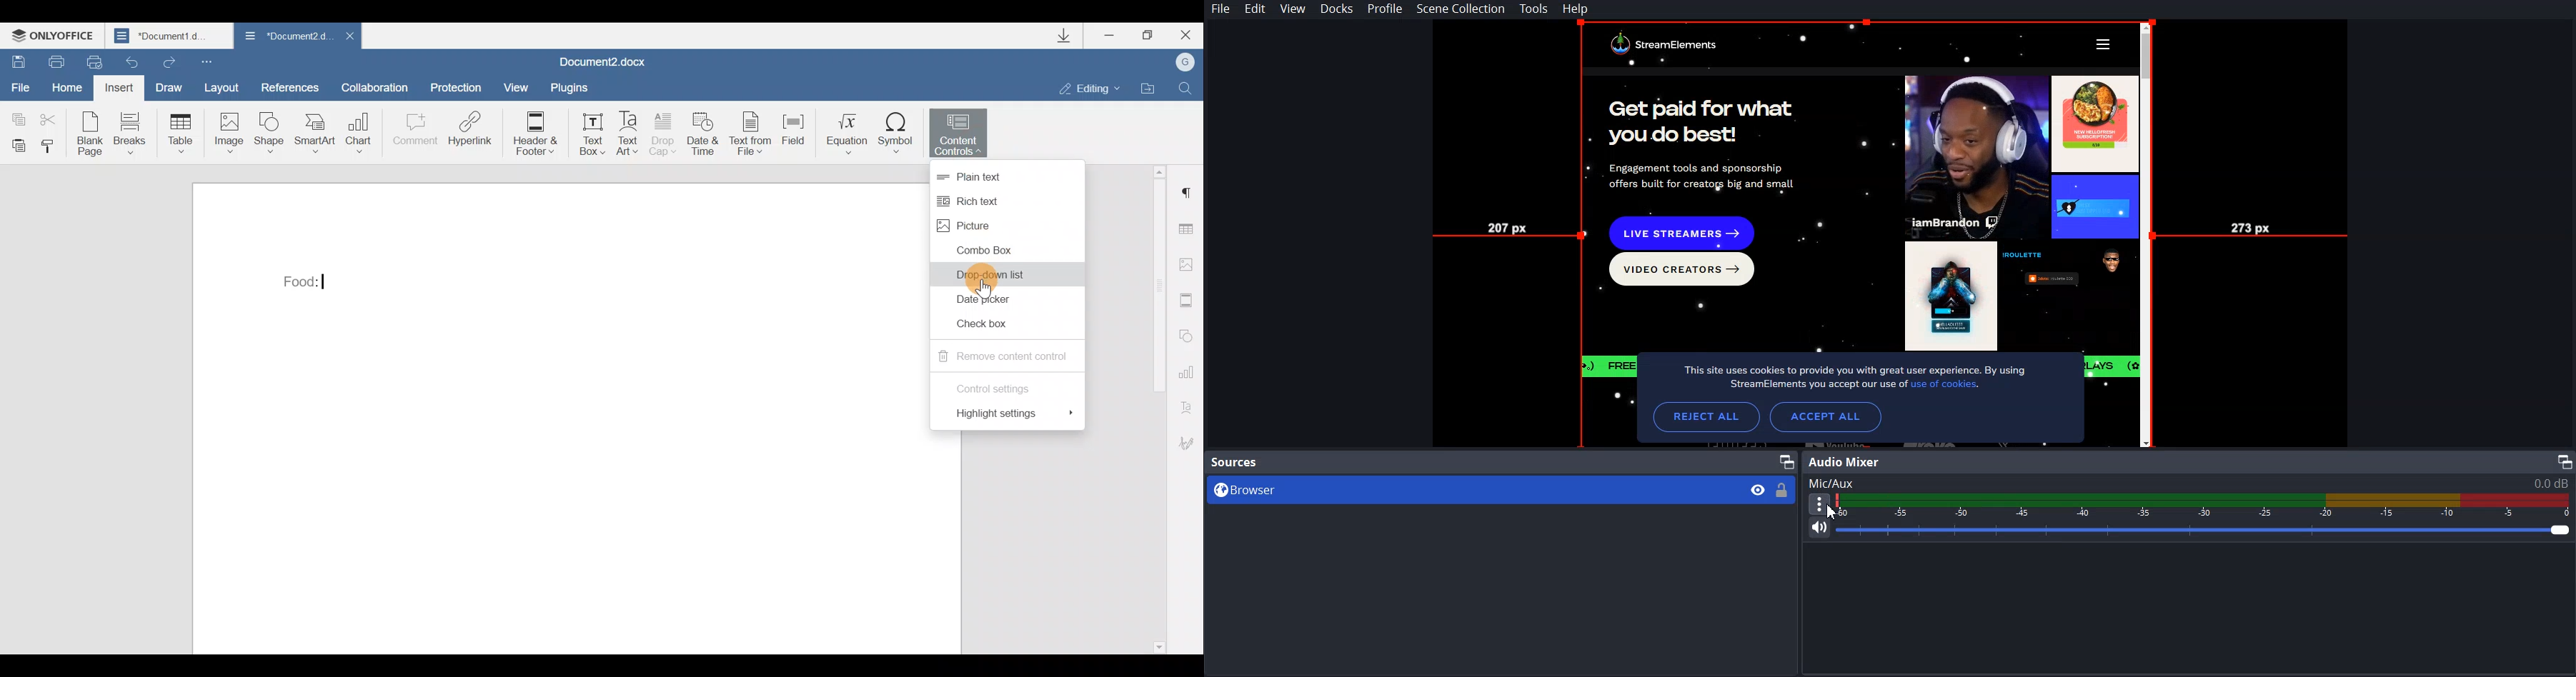  What do you see at coordinates (987, 227) in the screenshot?
I see `Picture` at bounding box center [987, 227].